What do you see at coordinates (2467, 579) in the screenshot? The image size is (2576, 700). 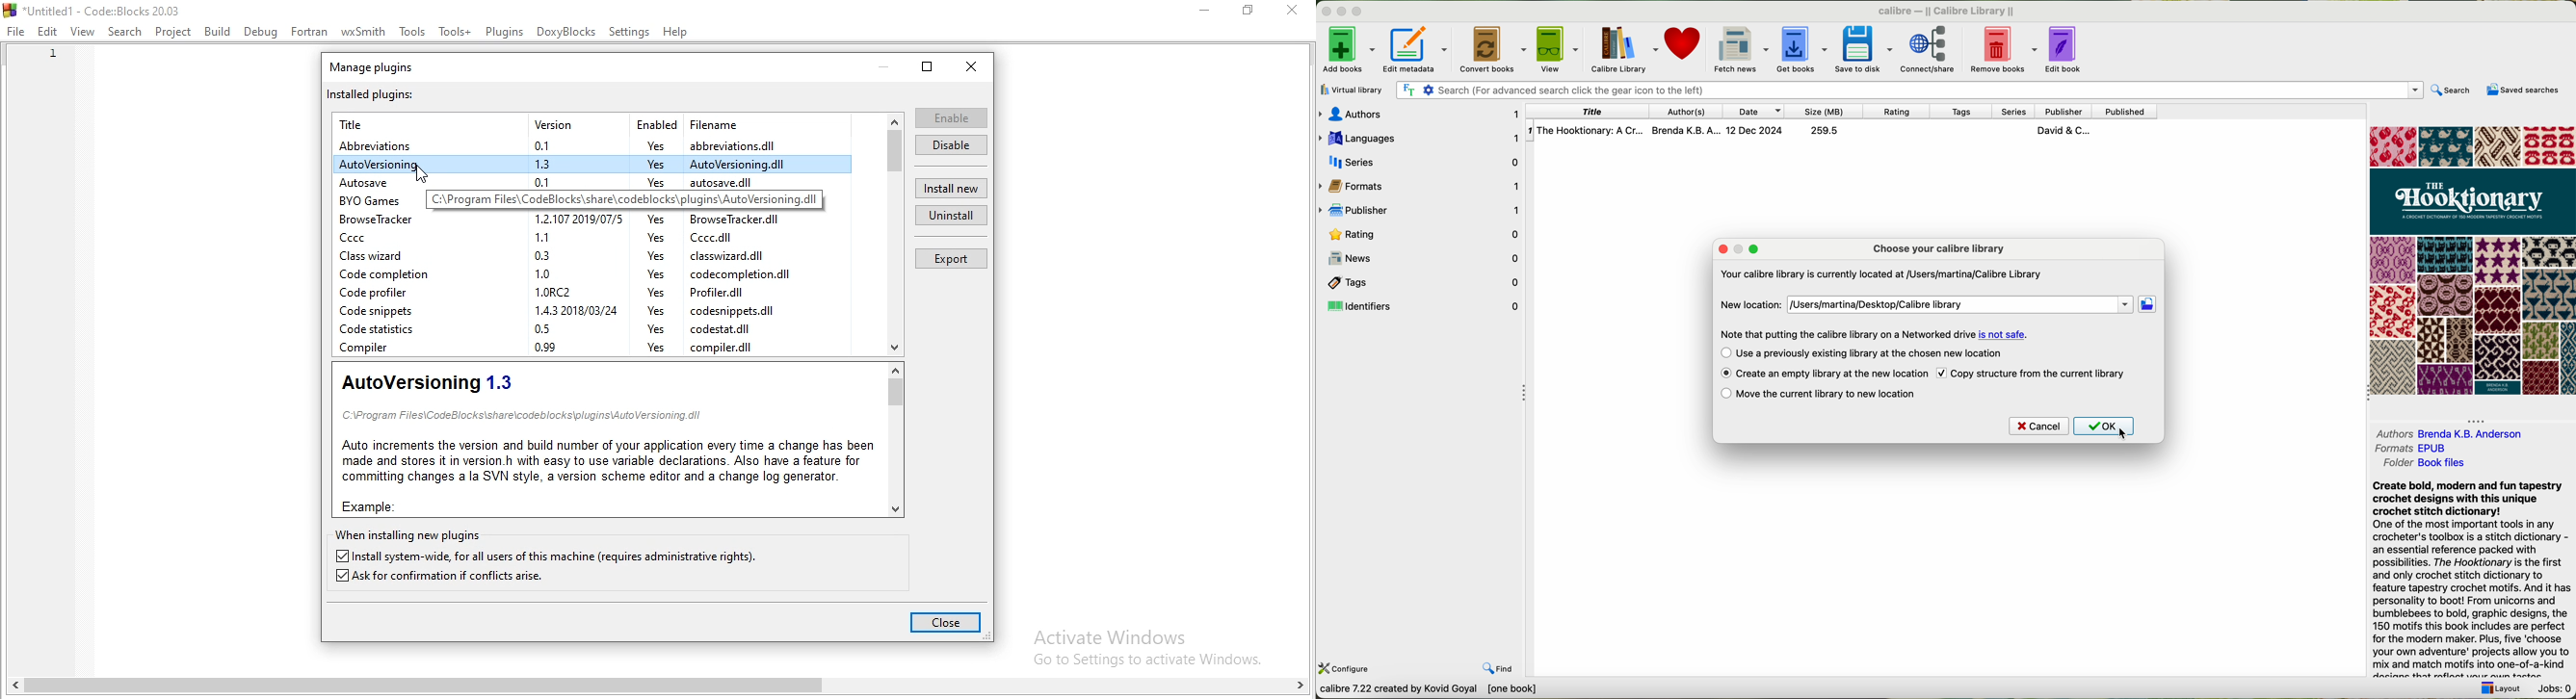 I see `Create bold, modern and fun tapestry
crochet designs with this unique
crochet stitch dictionary!

One of the most important tools in any
crocheter's toolbox is a stitch dictionary -
an essential reference packed with
possibilities. The Hooktionary is the first
and only crochet stitch dictionary to
feature tapestry crochet motifs. And it has
personality to boot! From unicorns and
bumblebees to bold, graphic designs, the
150 motifs this book includes are perfect
for the modern maker. Plus, five ‘choose
your own adventure' projects allow you to
mix and match motifs into one-of-a-kind` at bounding box center [2467, 579].